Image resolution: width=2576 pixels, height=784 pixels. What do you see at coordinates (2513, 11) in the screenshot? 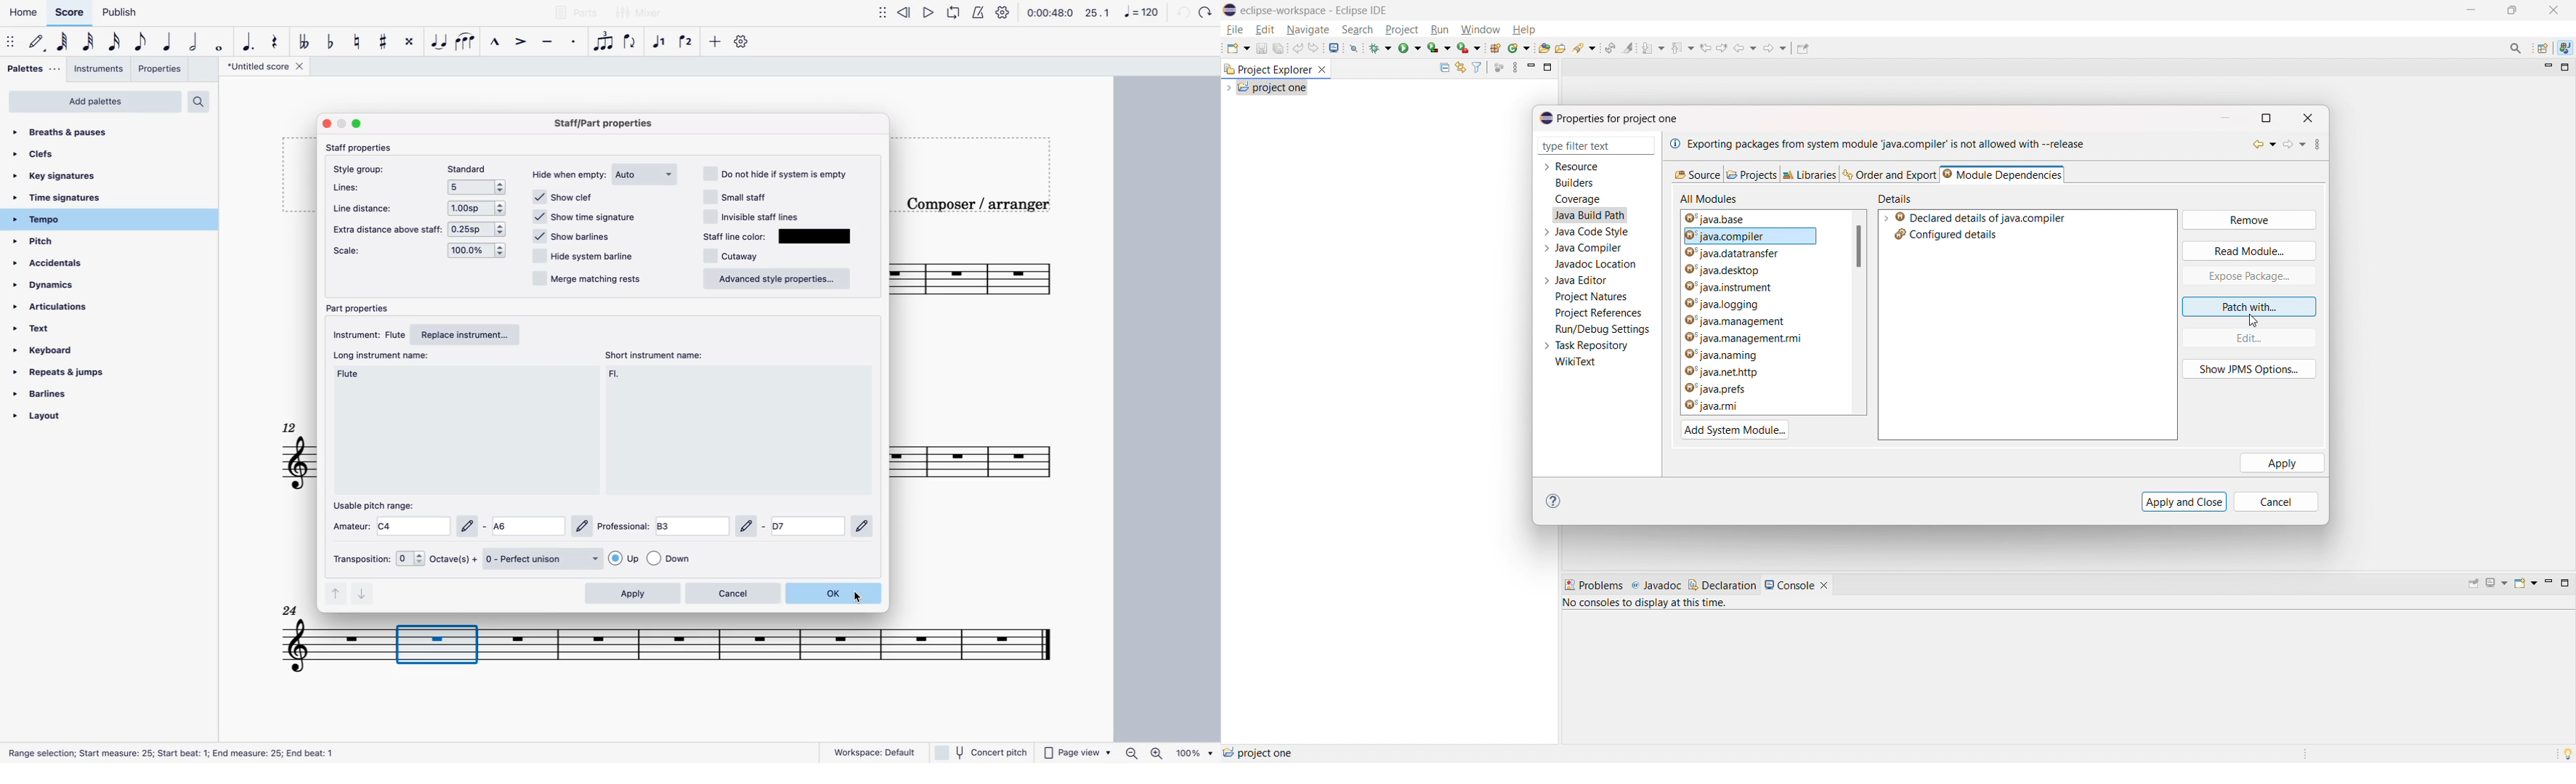
I see `minimize` at bounding box center [2513, 11].